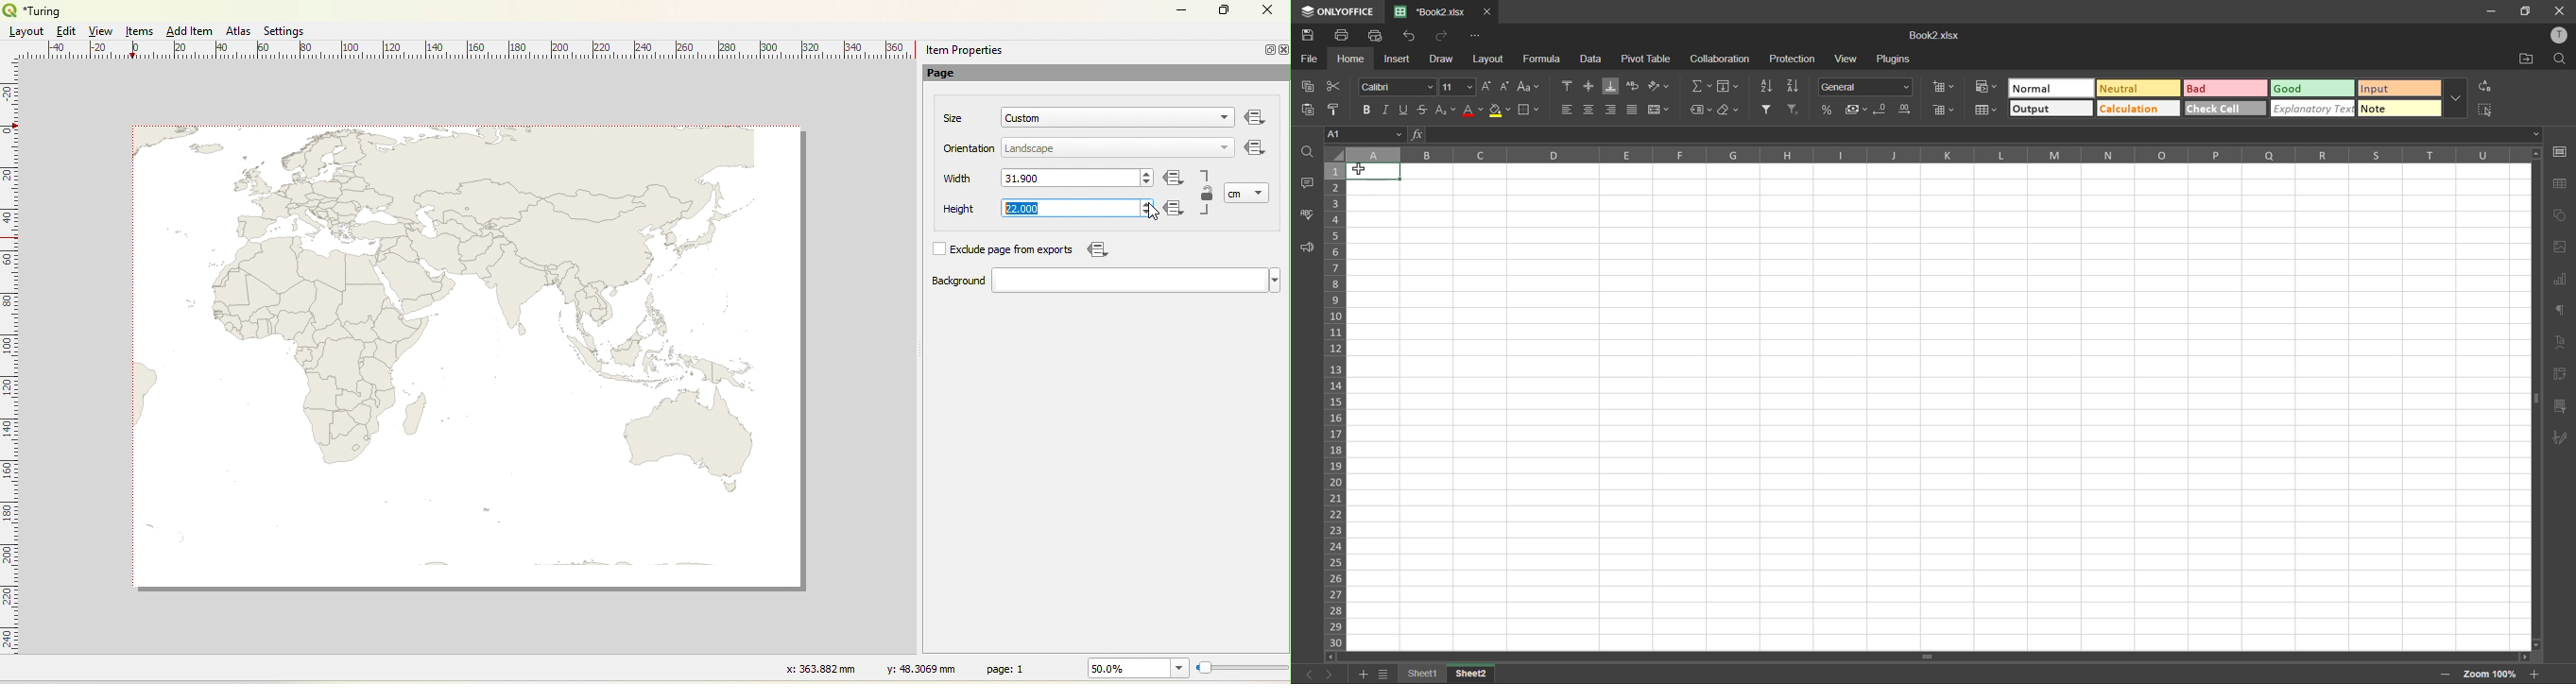  Describe the element at coordinates (141, 32) in the screenshot. I see `Items` at that location.